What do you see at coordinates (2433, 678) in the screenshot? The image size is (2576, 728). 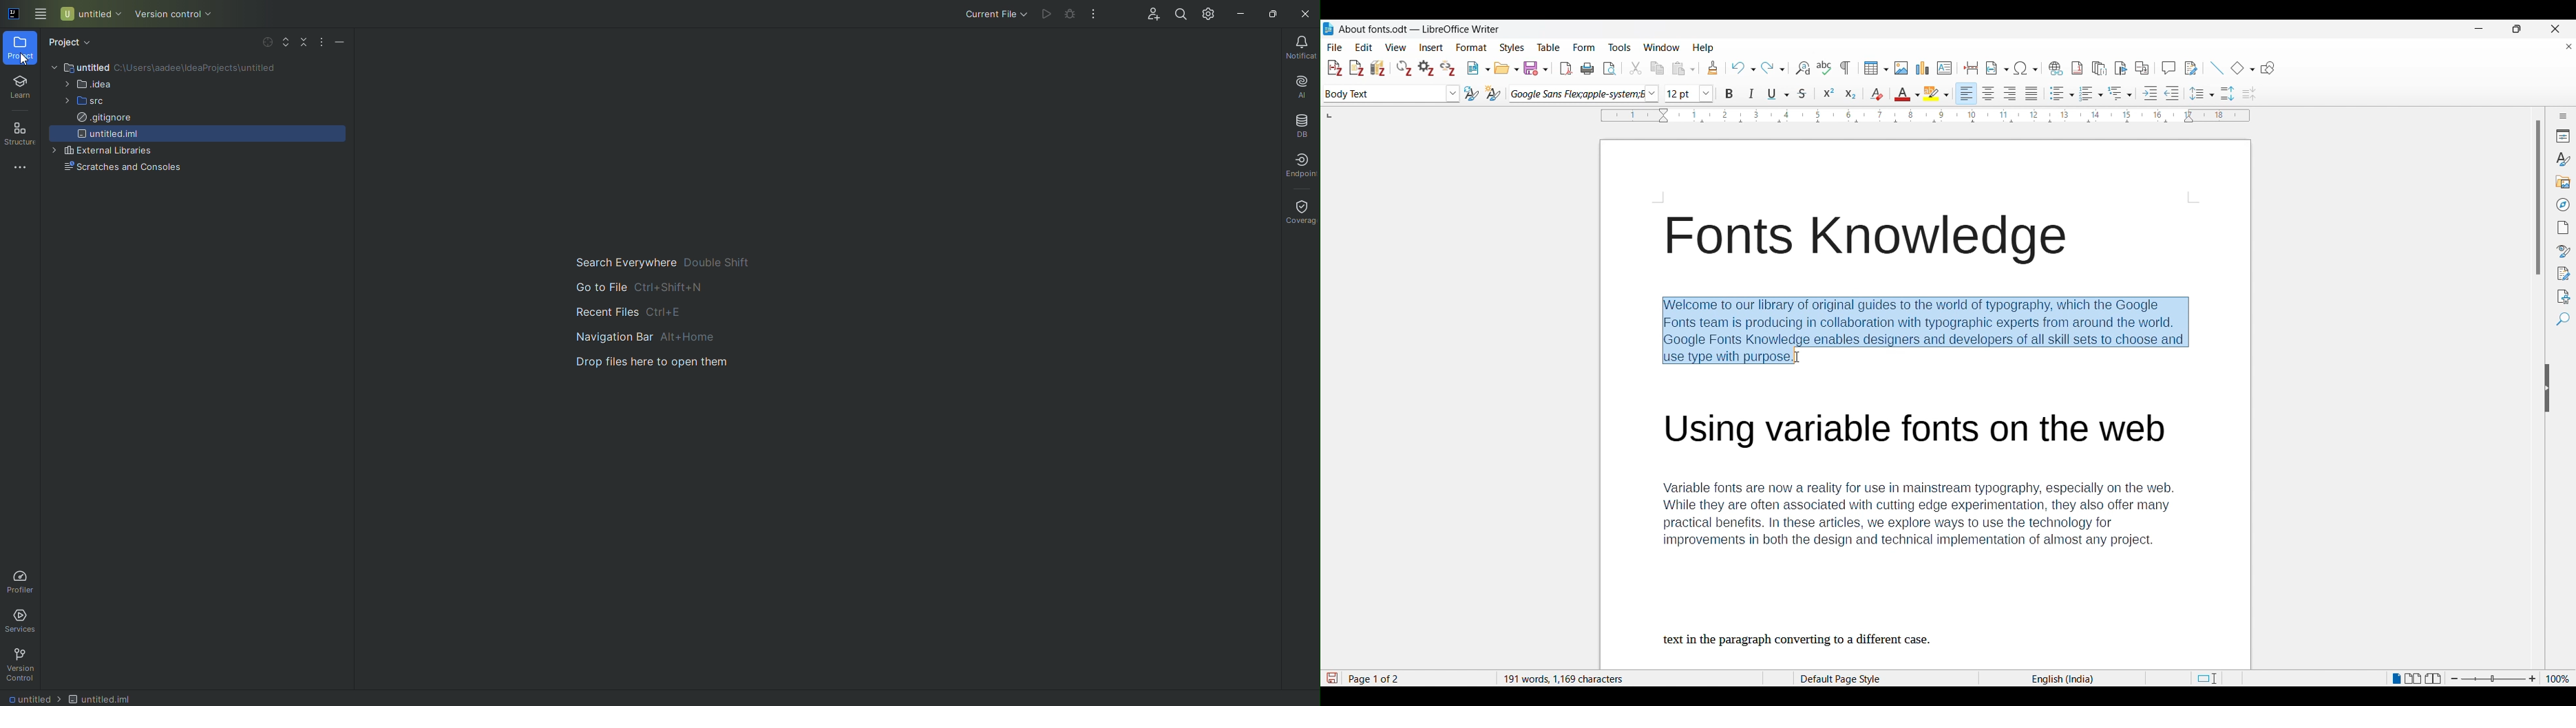 I see `Book view` at bounding box center [2433, 678].